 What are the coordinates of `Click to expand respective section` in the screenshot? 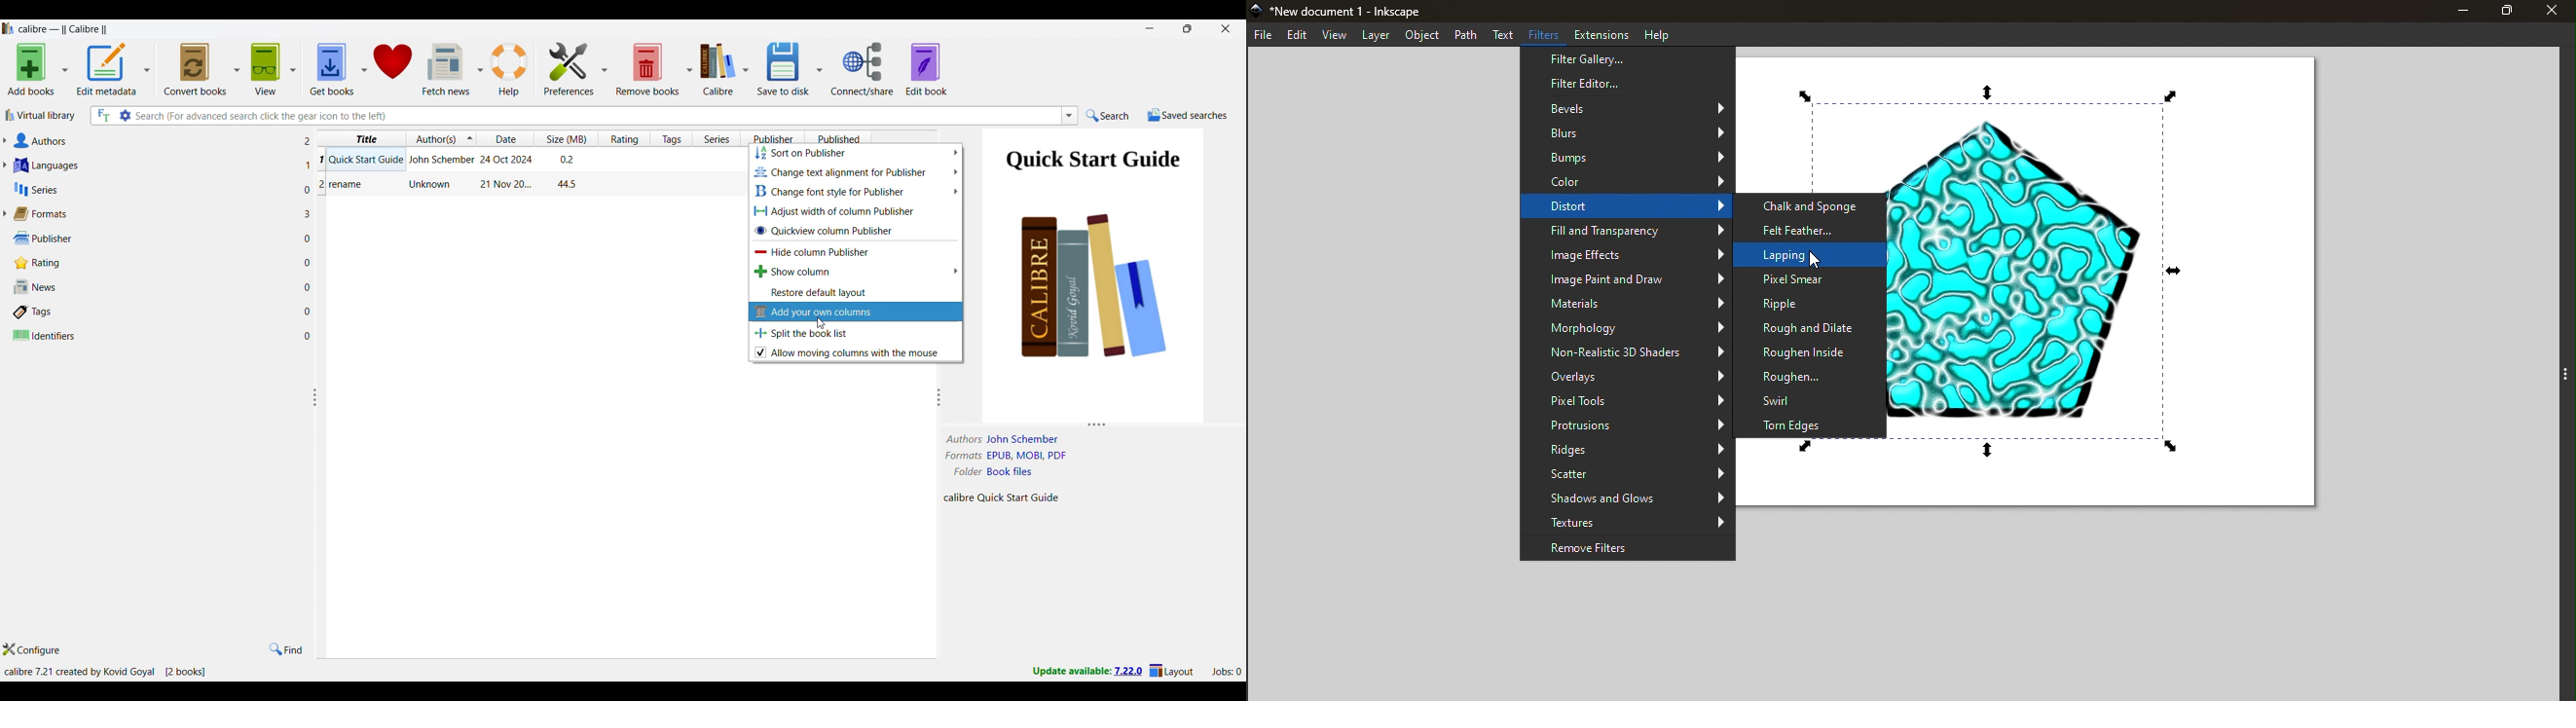 It's located at (5, 178).